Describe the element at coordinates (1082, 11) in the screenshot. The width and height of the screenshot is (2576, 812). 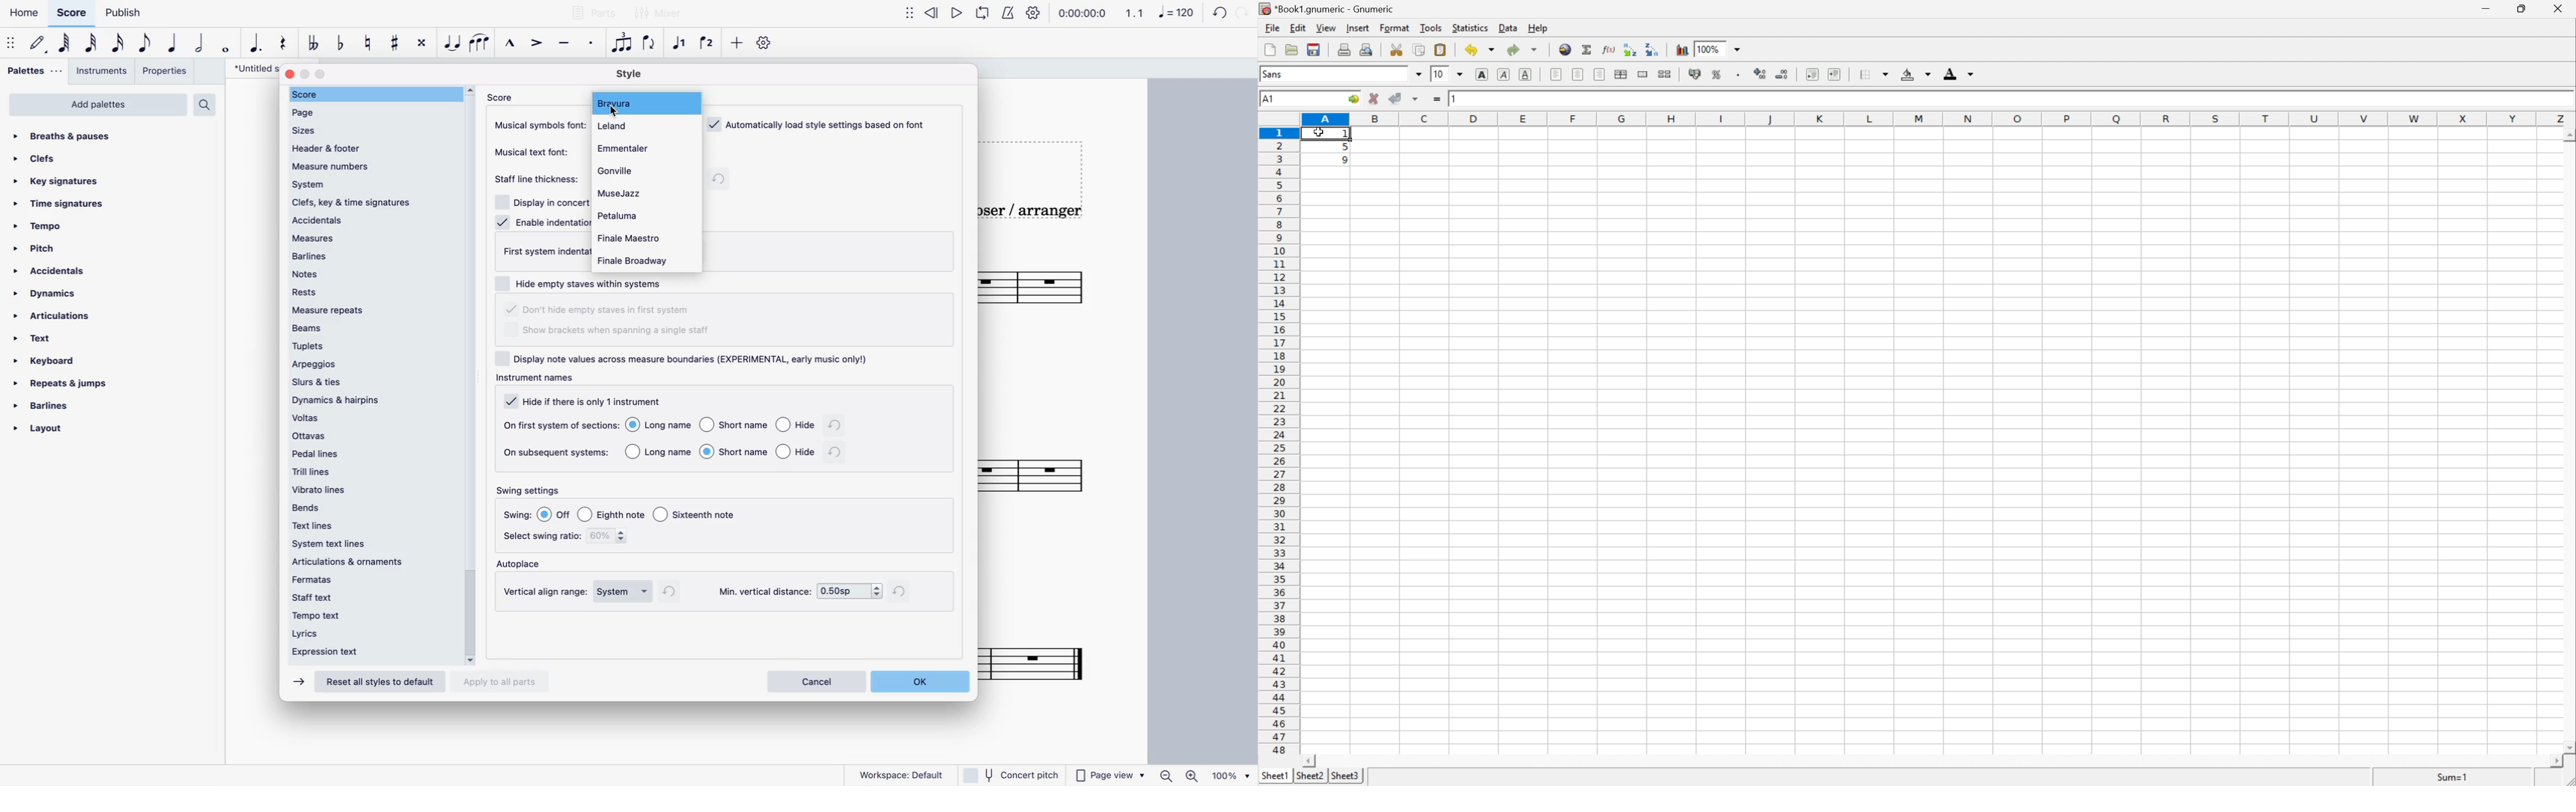
I see `0:00:00:0` at that location.